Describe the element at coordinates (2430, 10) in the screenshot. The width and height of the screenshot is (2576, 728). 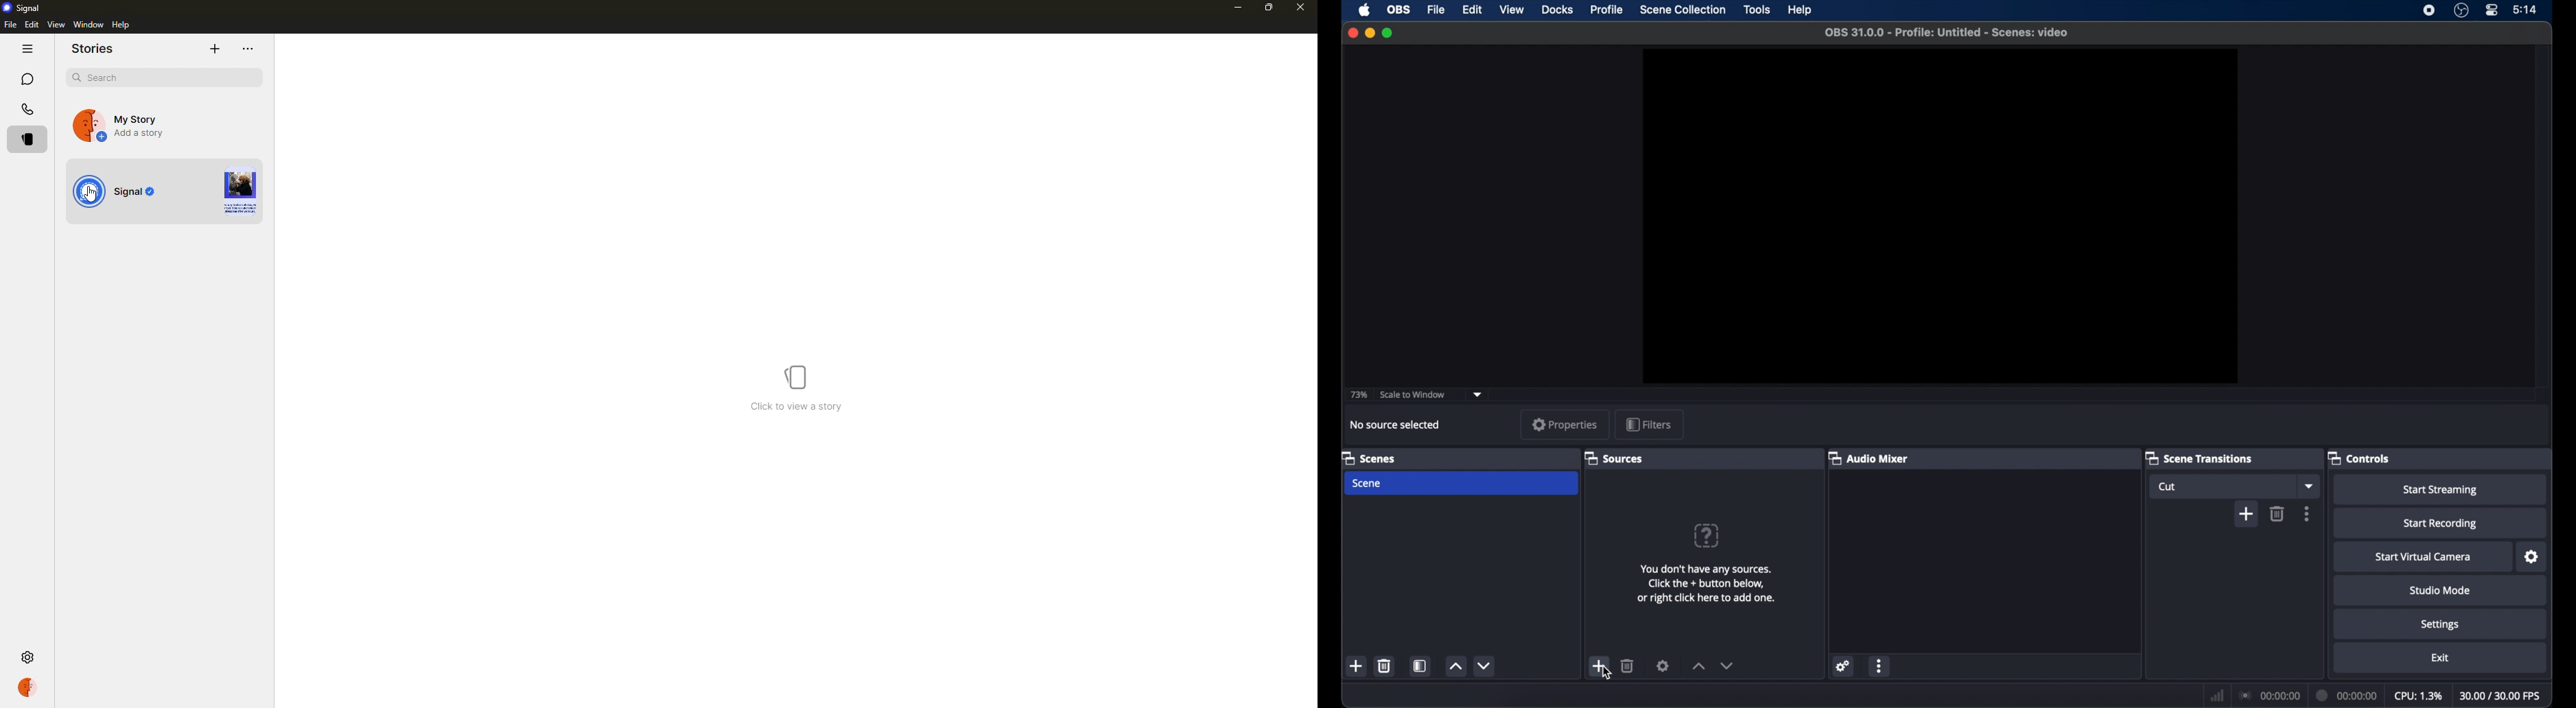
I see `screen recording icon` at that location.